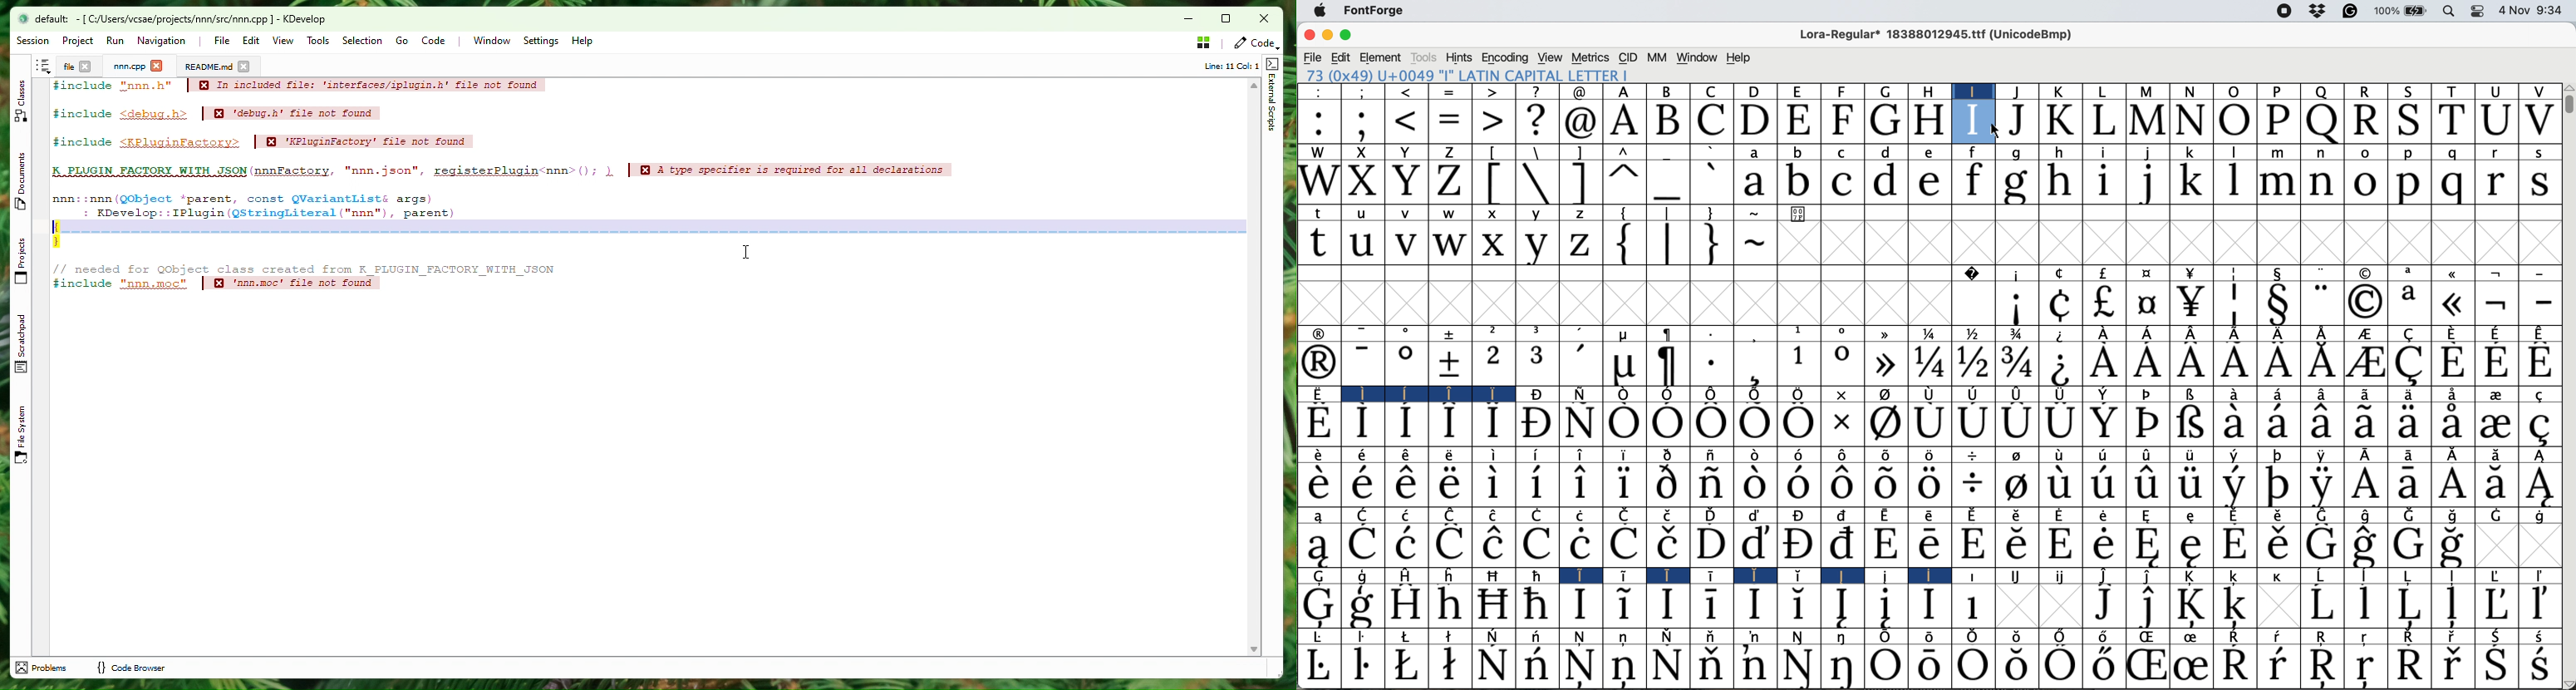 The height and width of the screenshot is (700, 2576). I want to click on minimize, so click(1326, 35).